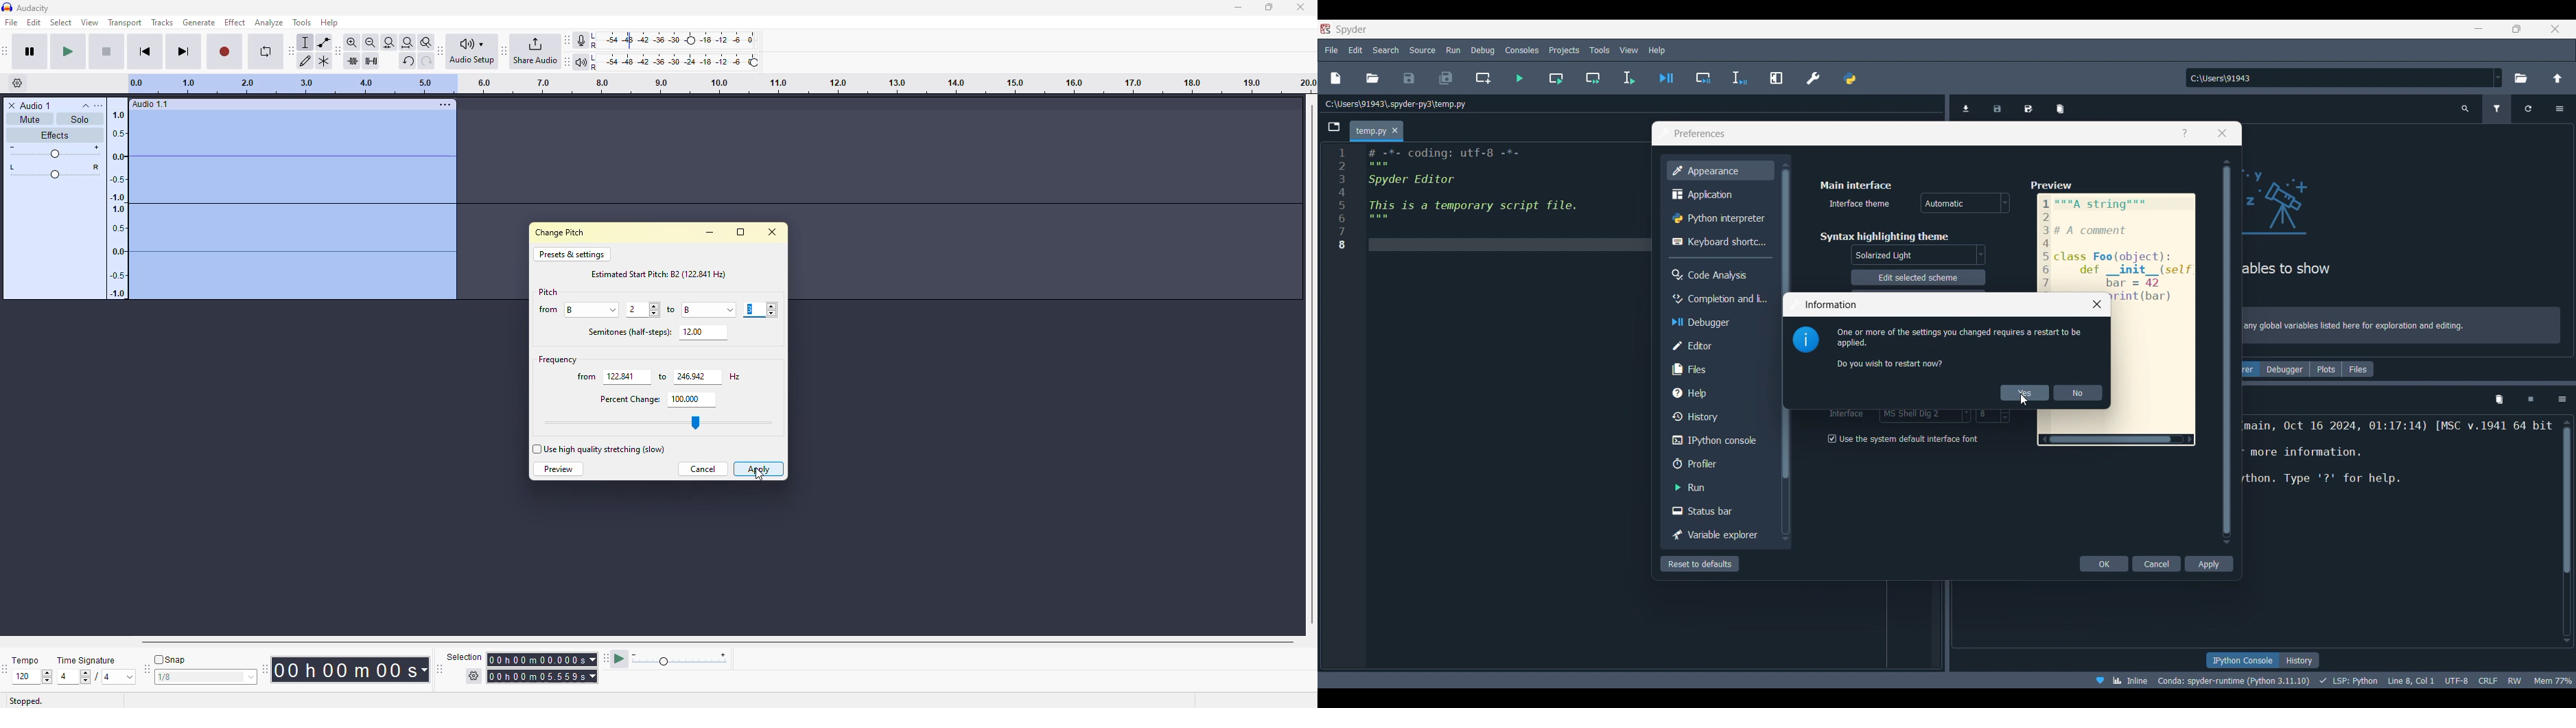 The width and height of the screenshot is (2576, 728). What do you see at coordinates (1718, 193) in the screenshot?
I see `Application` at bounding box center [1718, 193].